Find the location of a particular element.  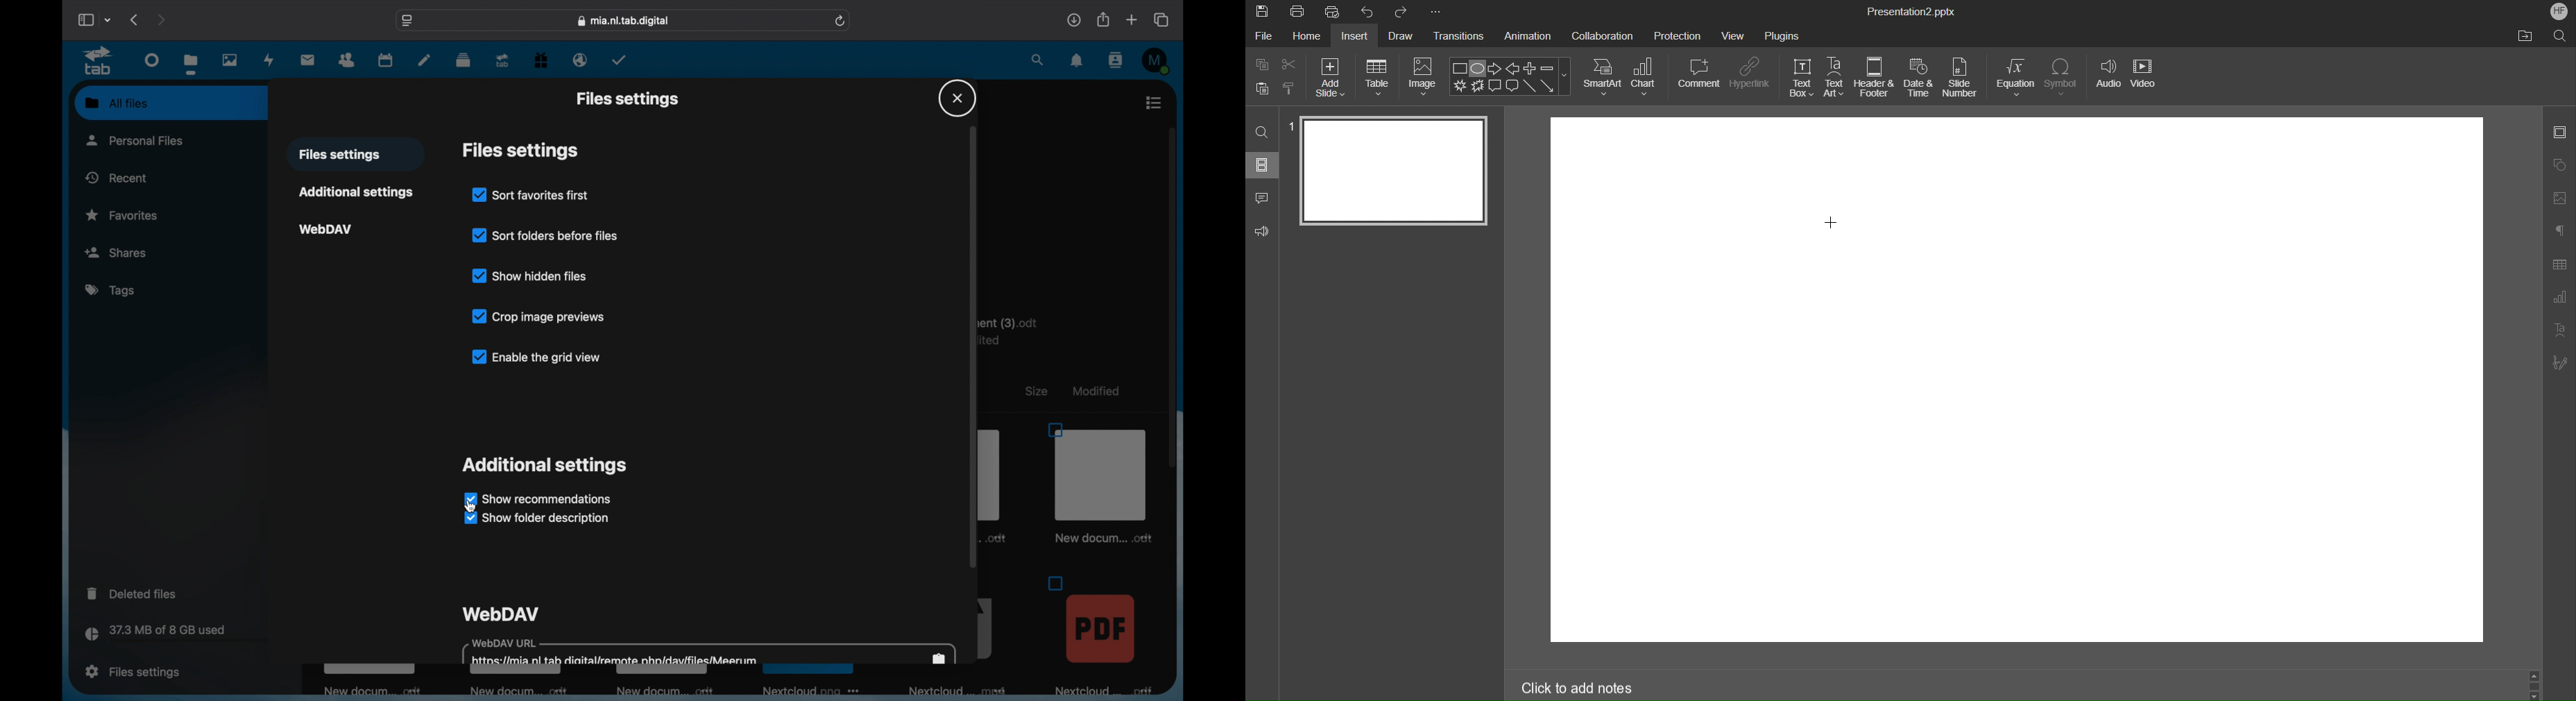

new document is located at coordinates (665, 691).